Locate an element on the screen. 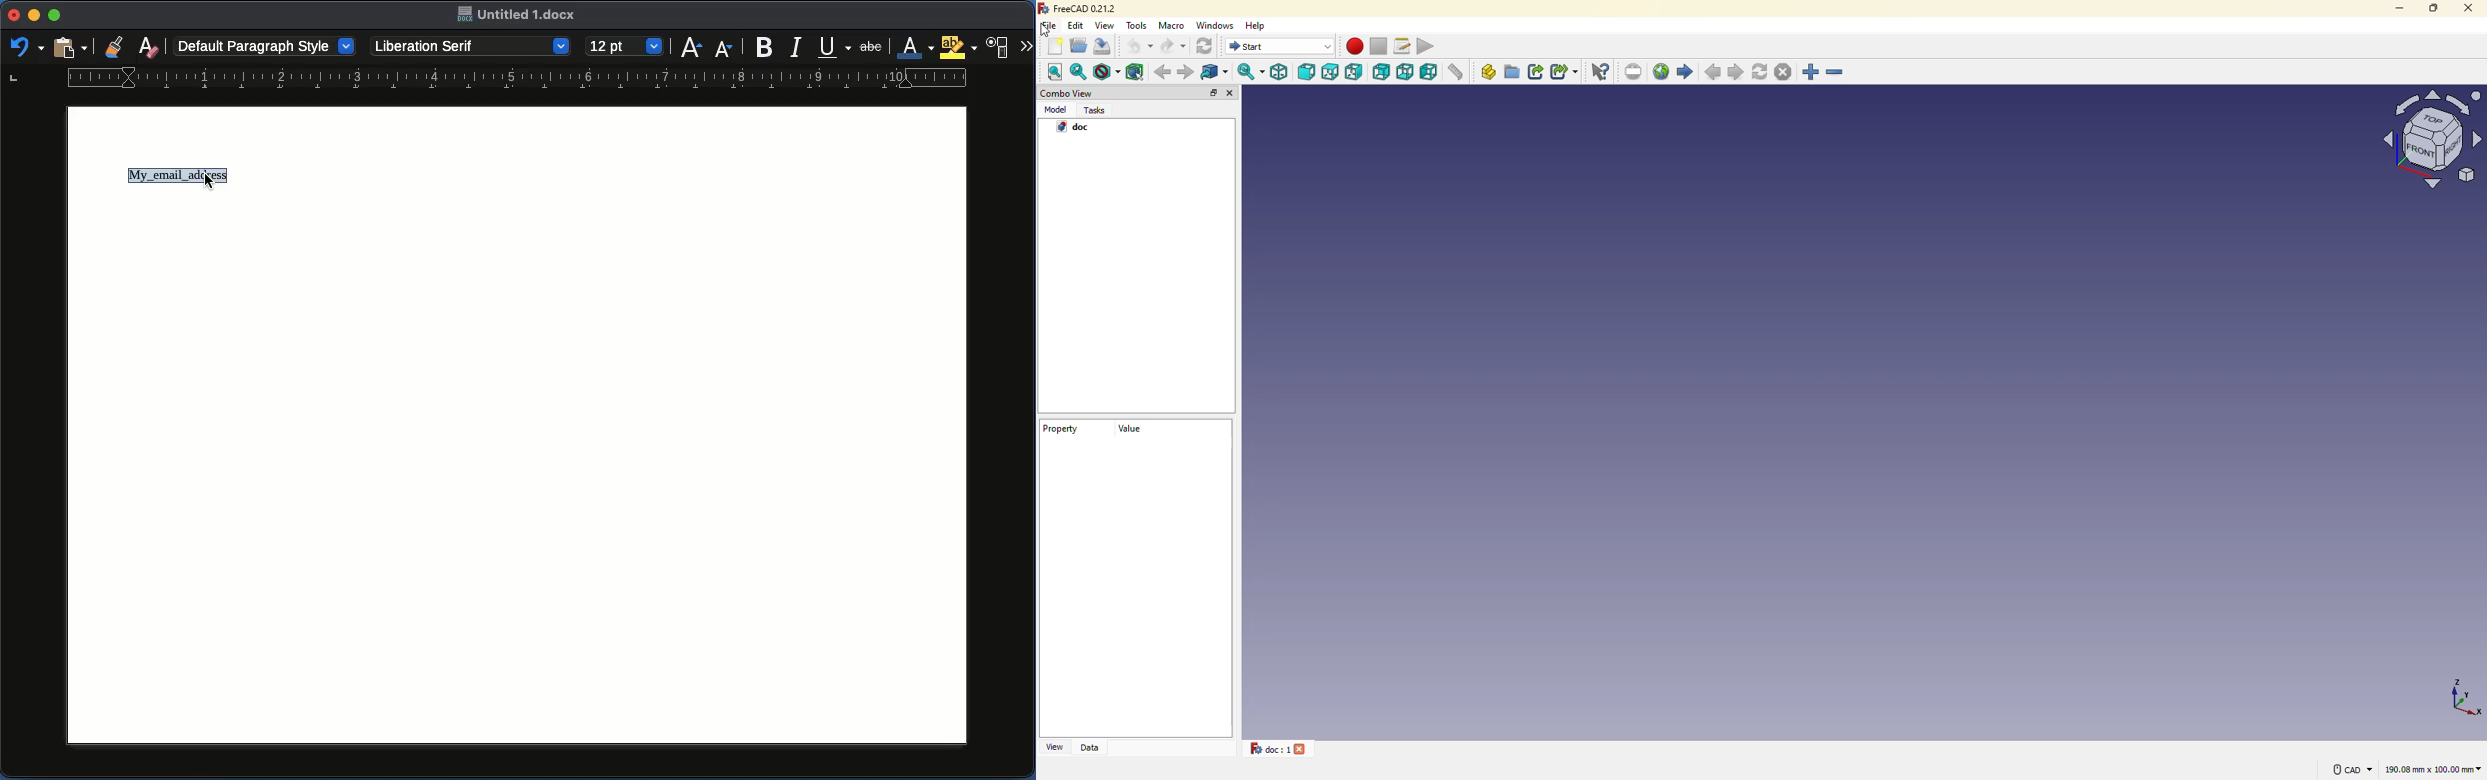  view is located at coordinates (1053, 747).